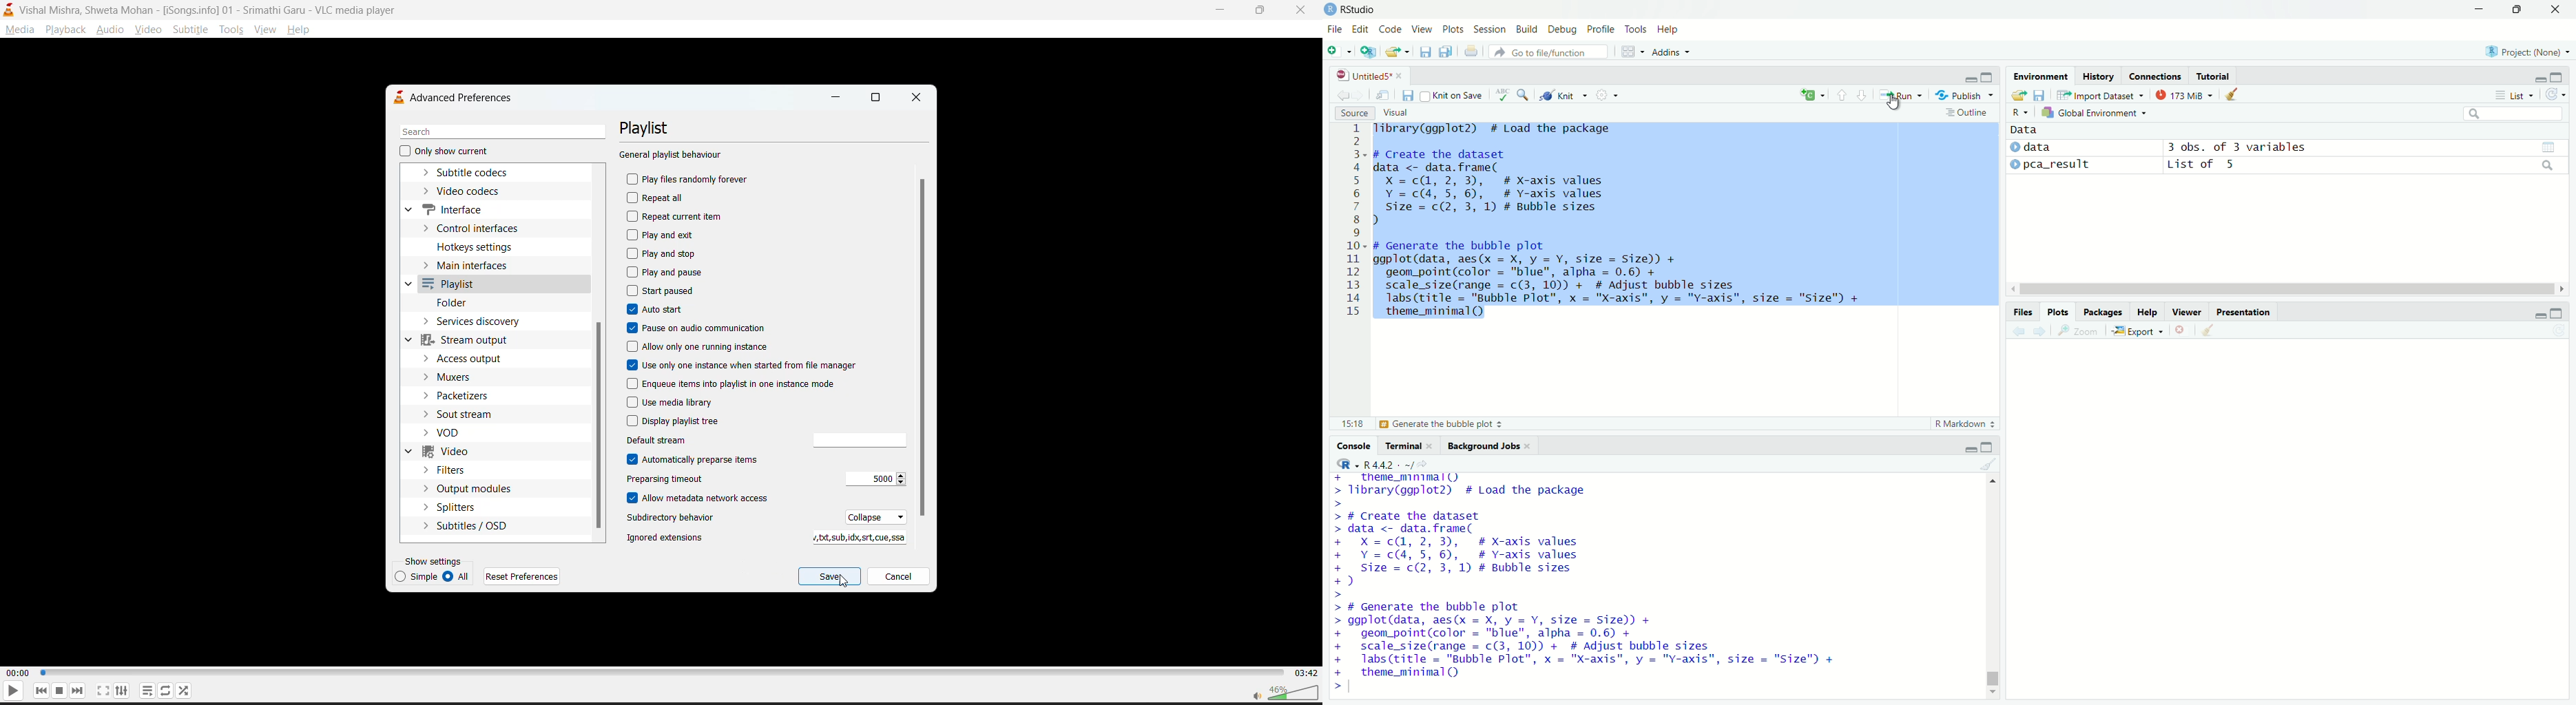 Image resolution: width=2576 pixels, height=728 pixels. Describe the element at coordinates (2020, 112) in the screenshot. I see `R language` at that location.